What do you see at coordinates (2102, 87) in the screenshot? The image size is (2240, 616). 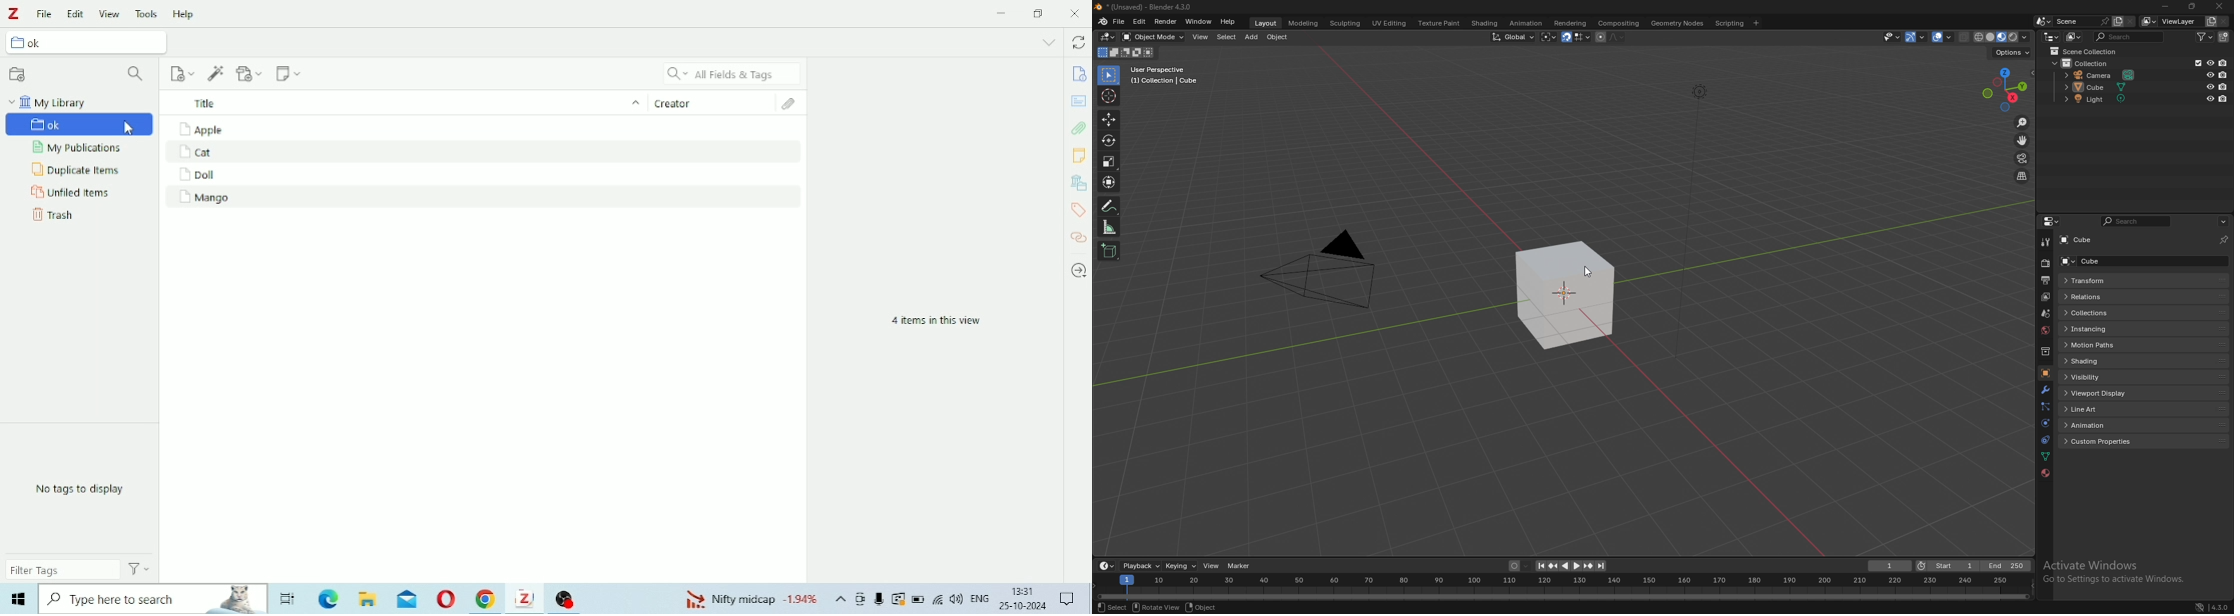 I see `cube` at bounding box center [2102, 87].